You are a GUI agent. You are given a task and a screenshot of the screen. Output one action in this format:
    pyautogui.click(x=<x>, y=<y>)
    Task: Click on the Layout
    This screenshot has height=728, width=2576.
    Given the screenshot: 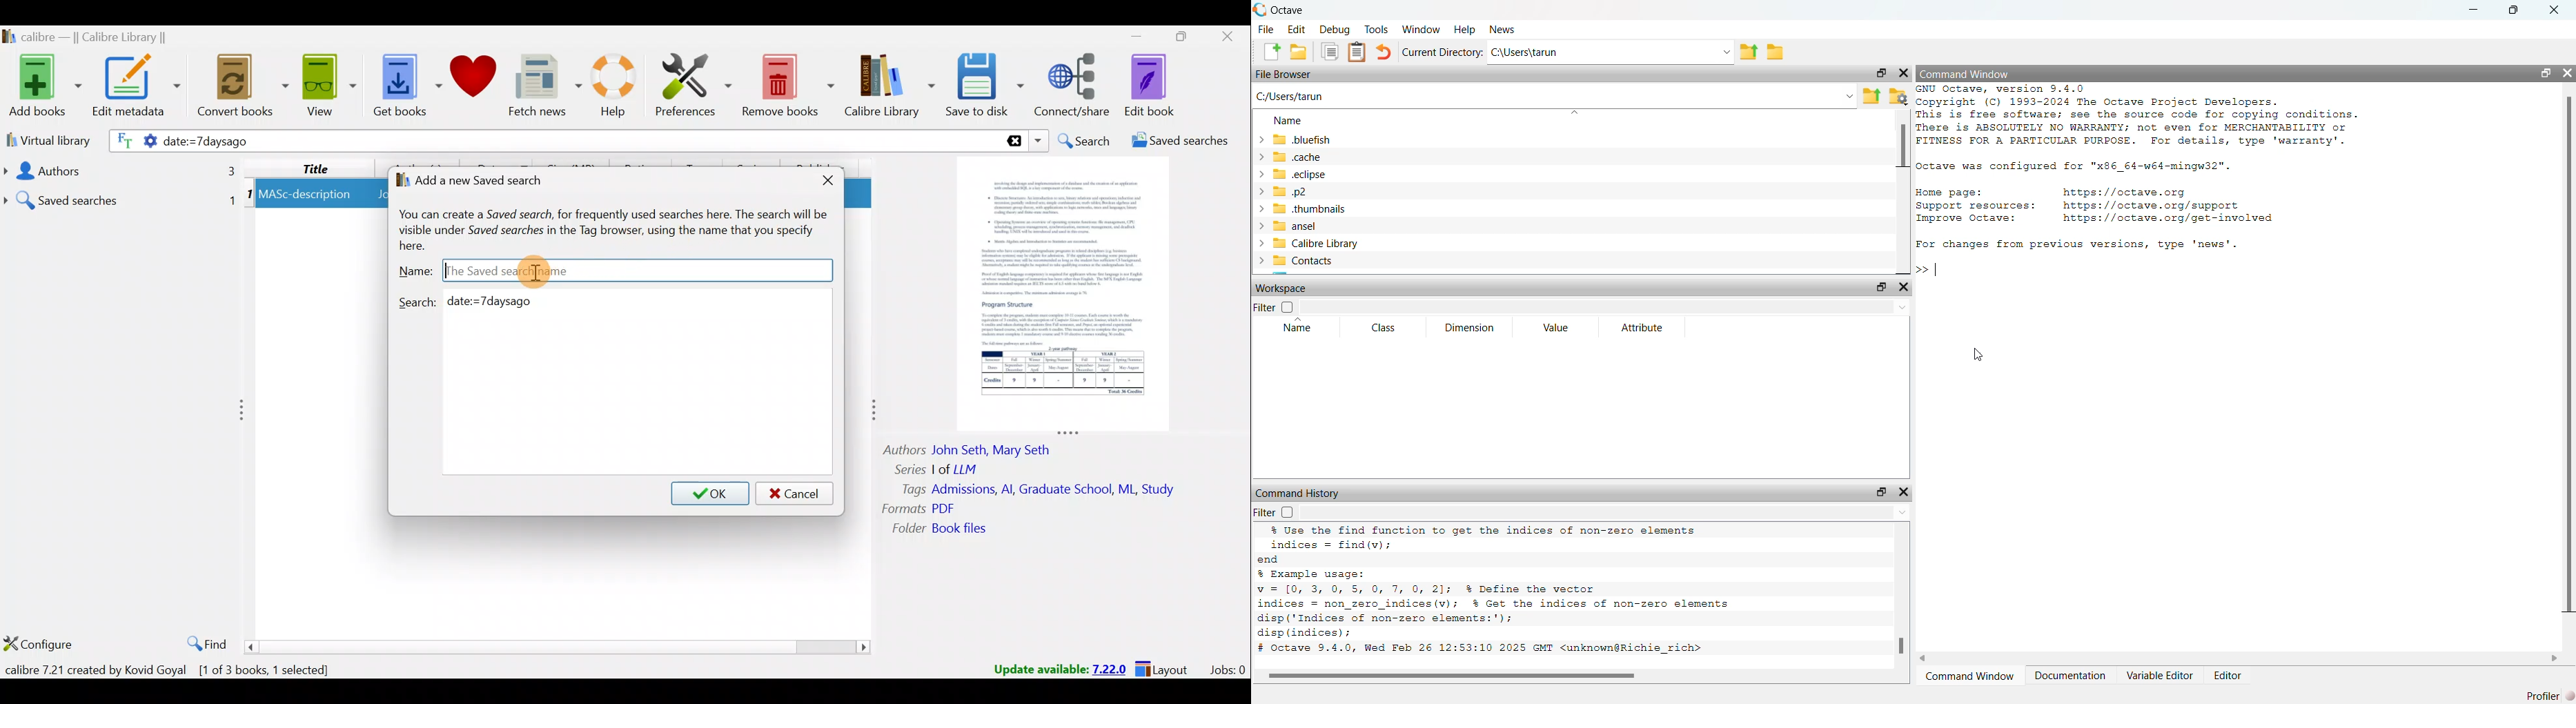 What is the action you would take?
    pyautogui.click(x=1166, y=667)
    